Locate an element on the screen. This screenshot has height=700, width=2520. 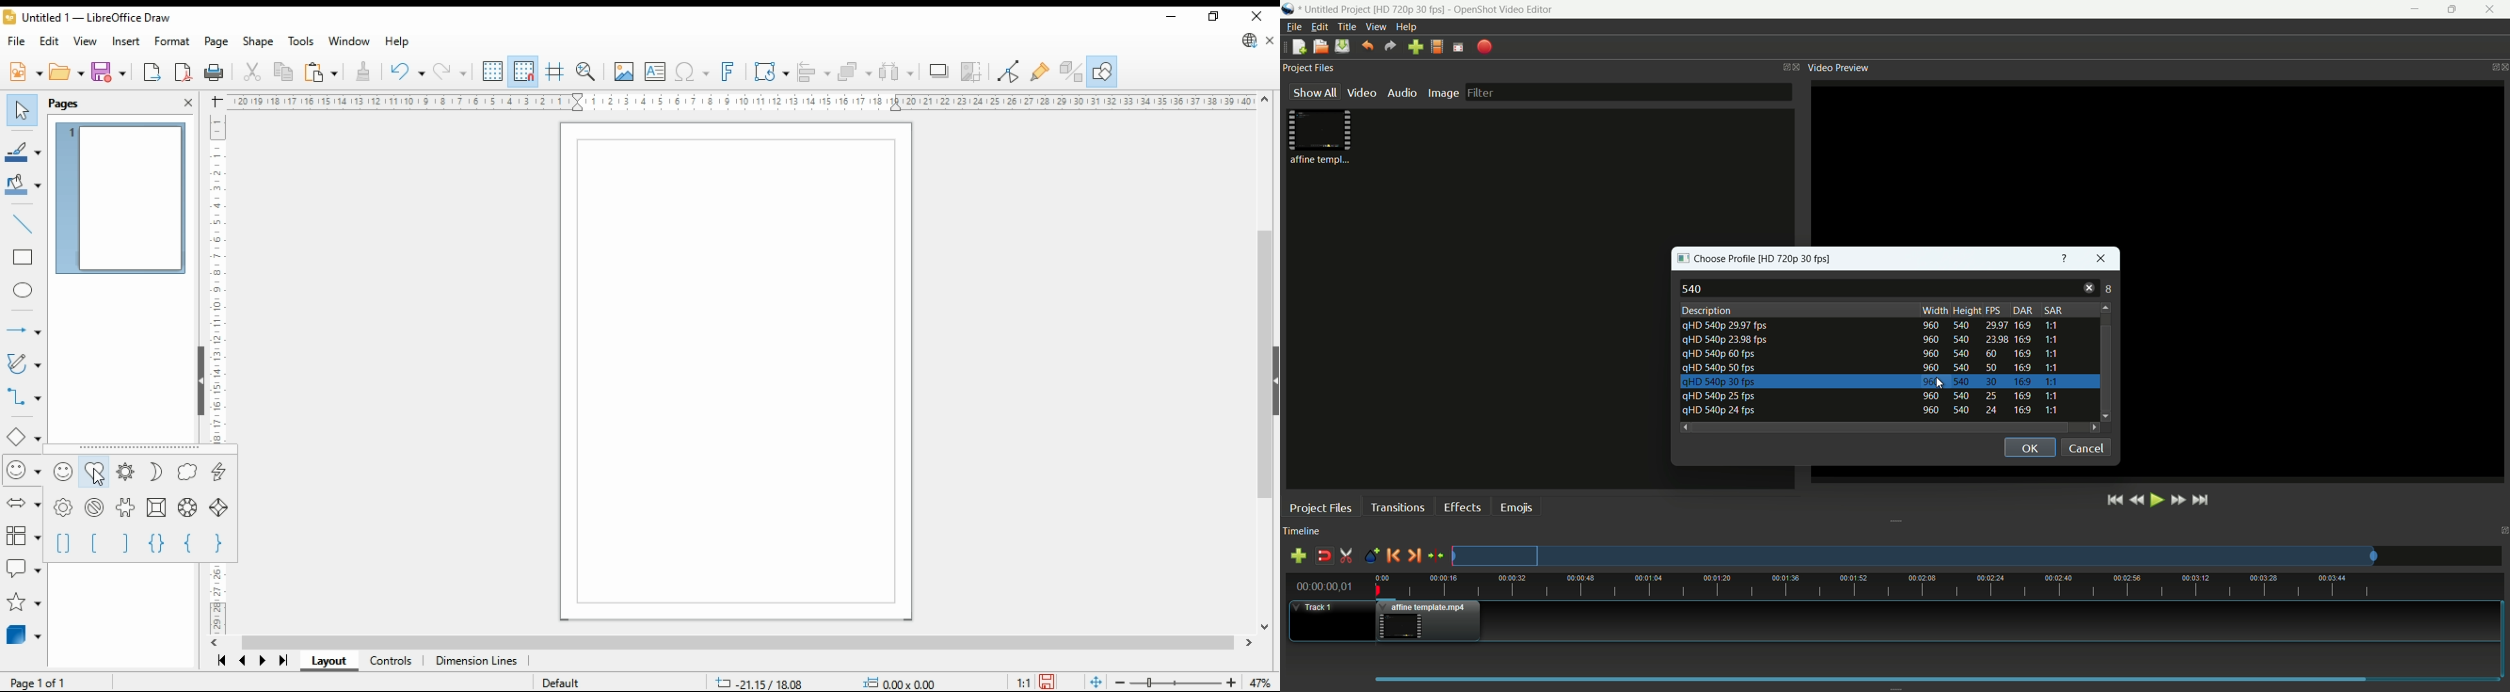
app name is located at coordinates (1502, 9).